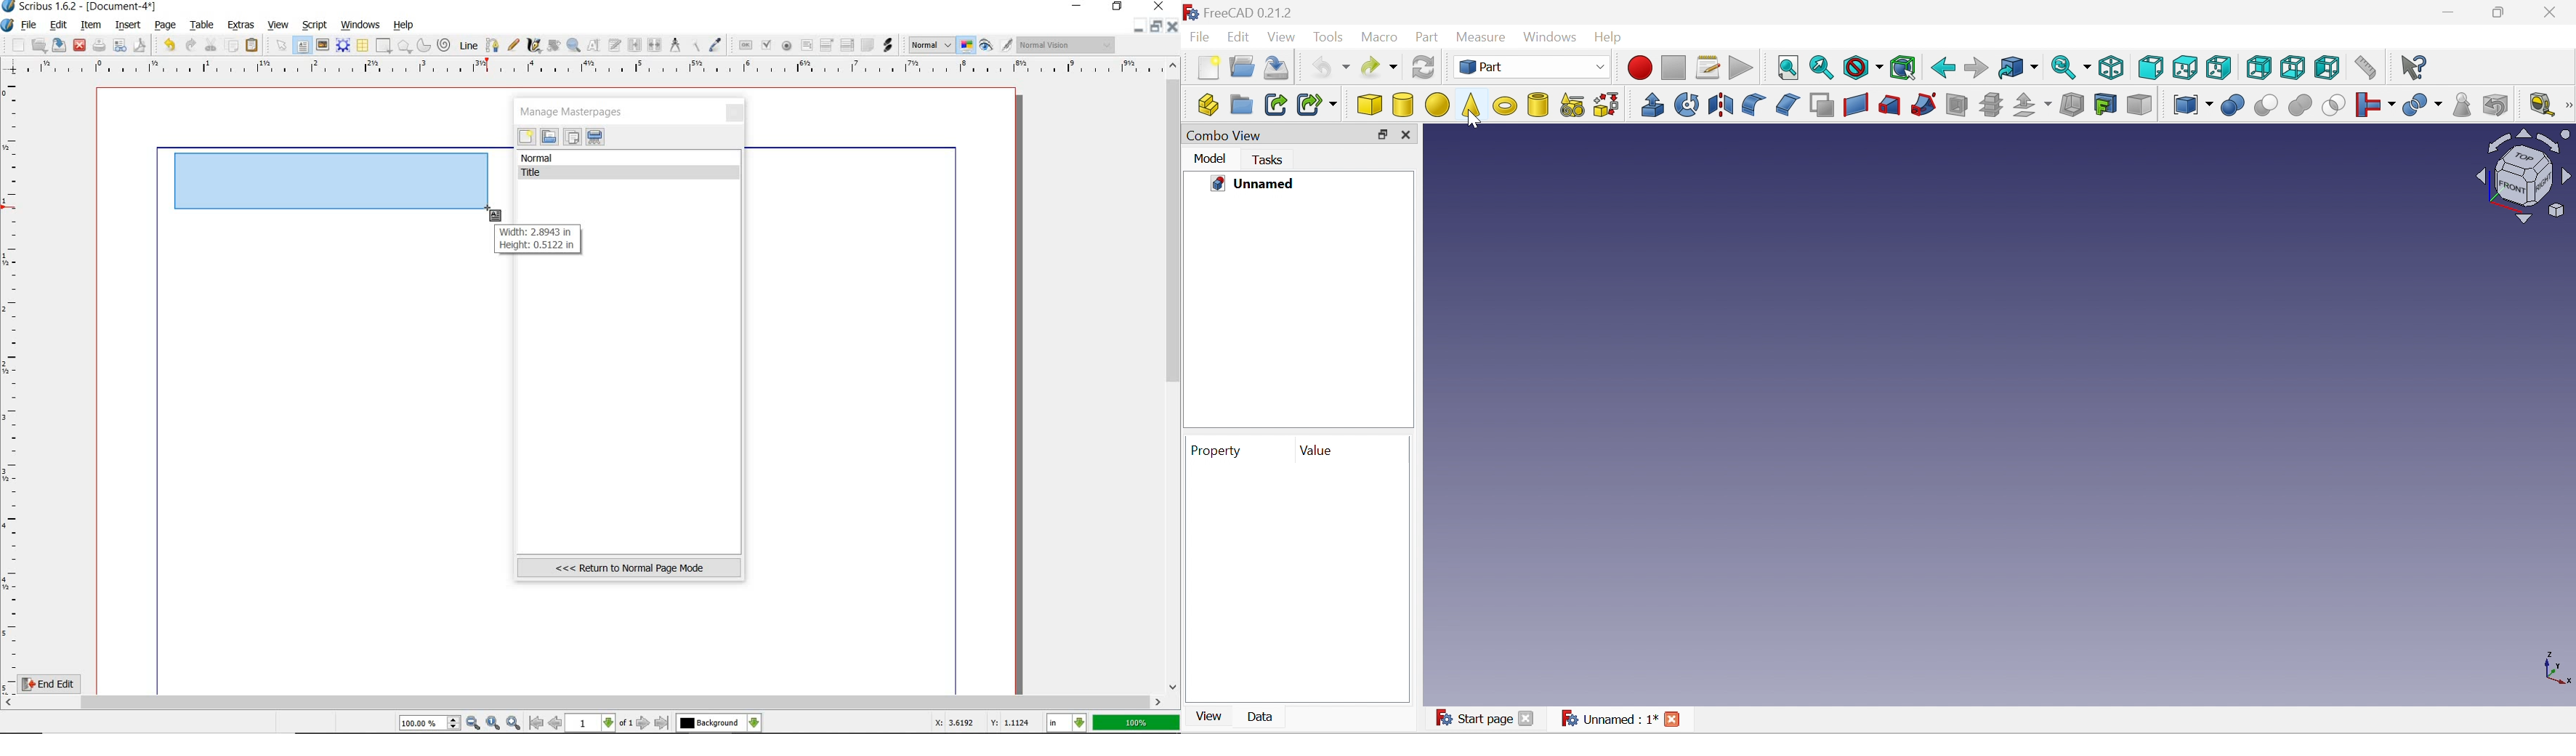 This screenshot has height=756, width=2576. Describe the element at coordinates (591, 723) in the screenshot. I see `1` at that location.